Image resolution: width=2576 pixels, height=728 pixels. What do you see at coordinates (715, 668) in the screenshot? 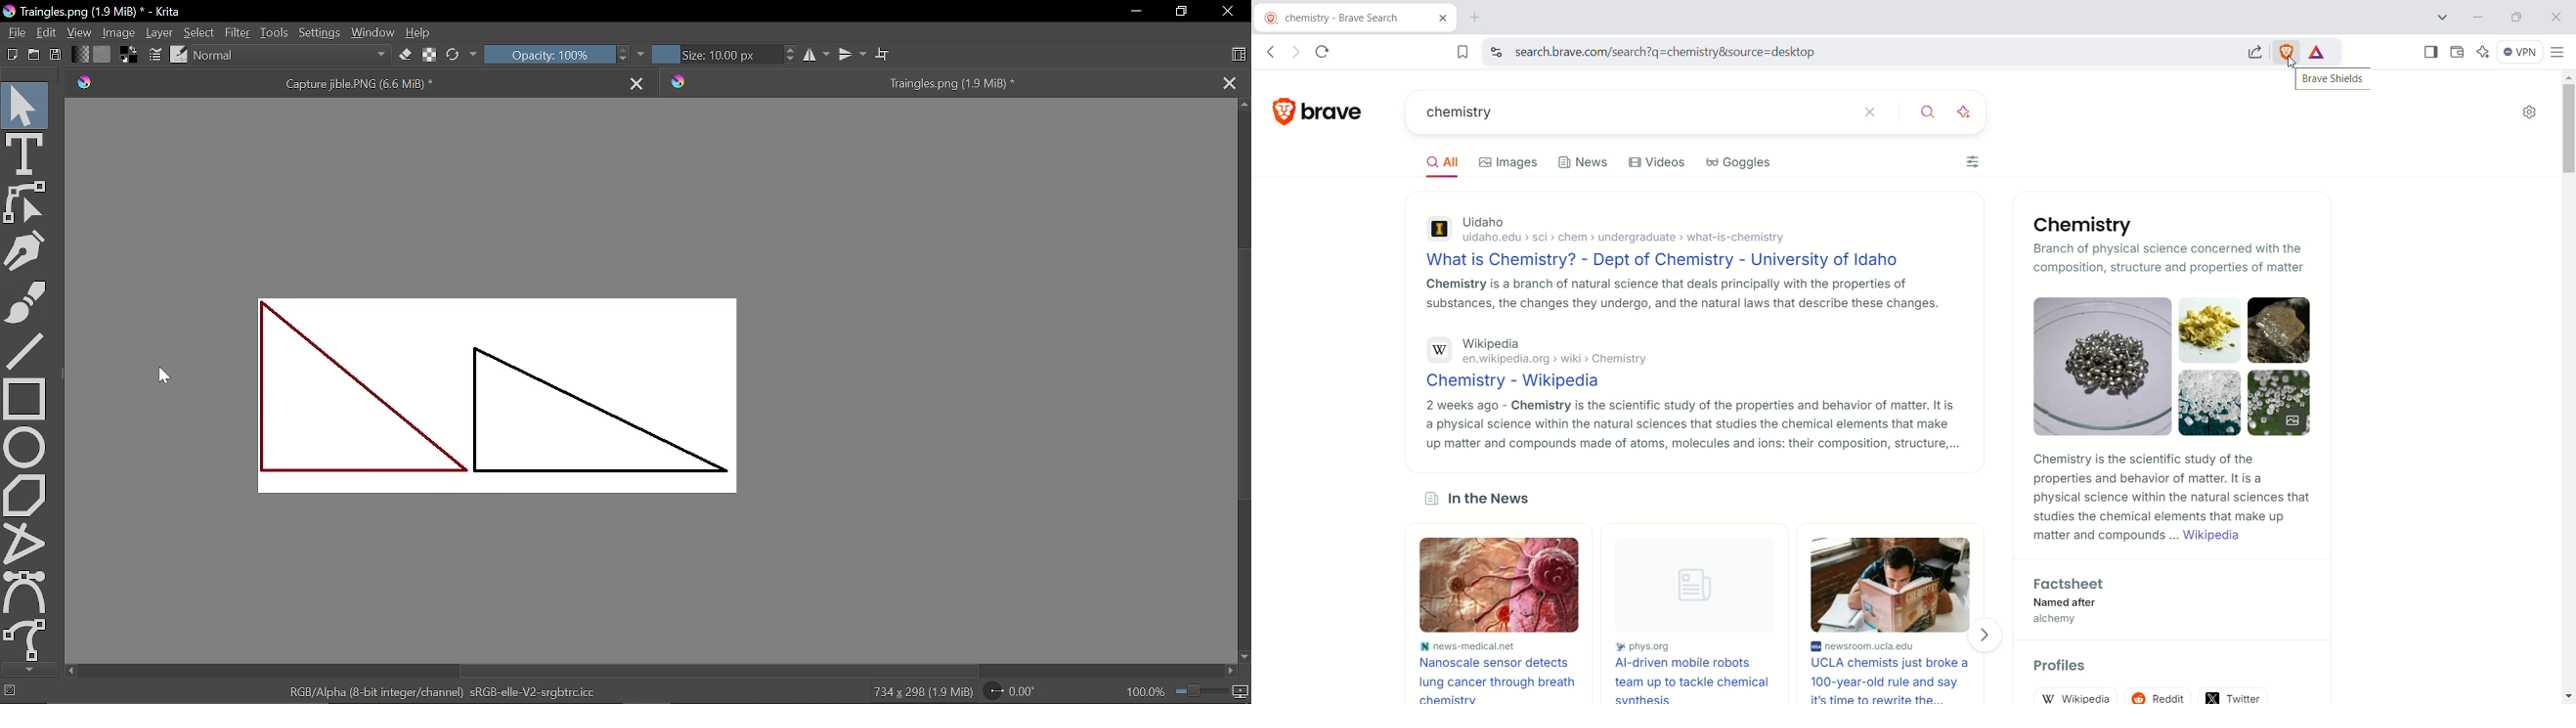
I see `Horizontal scrollbar` at bounding box center [715, 668].